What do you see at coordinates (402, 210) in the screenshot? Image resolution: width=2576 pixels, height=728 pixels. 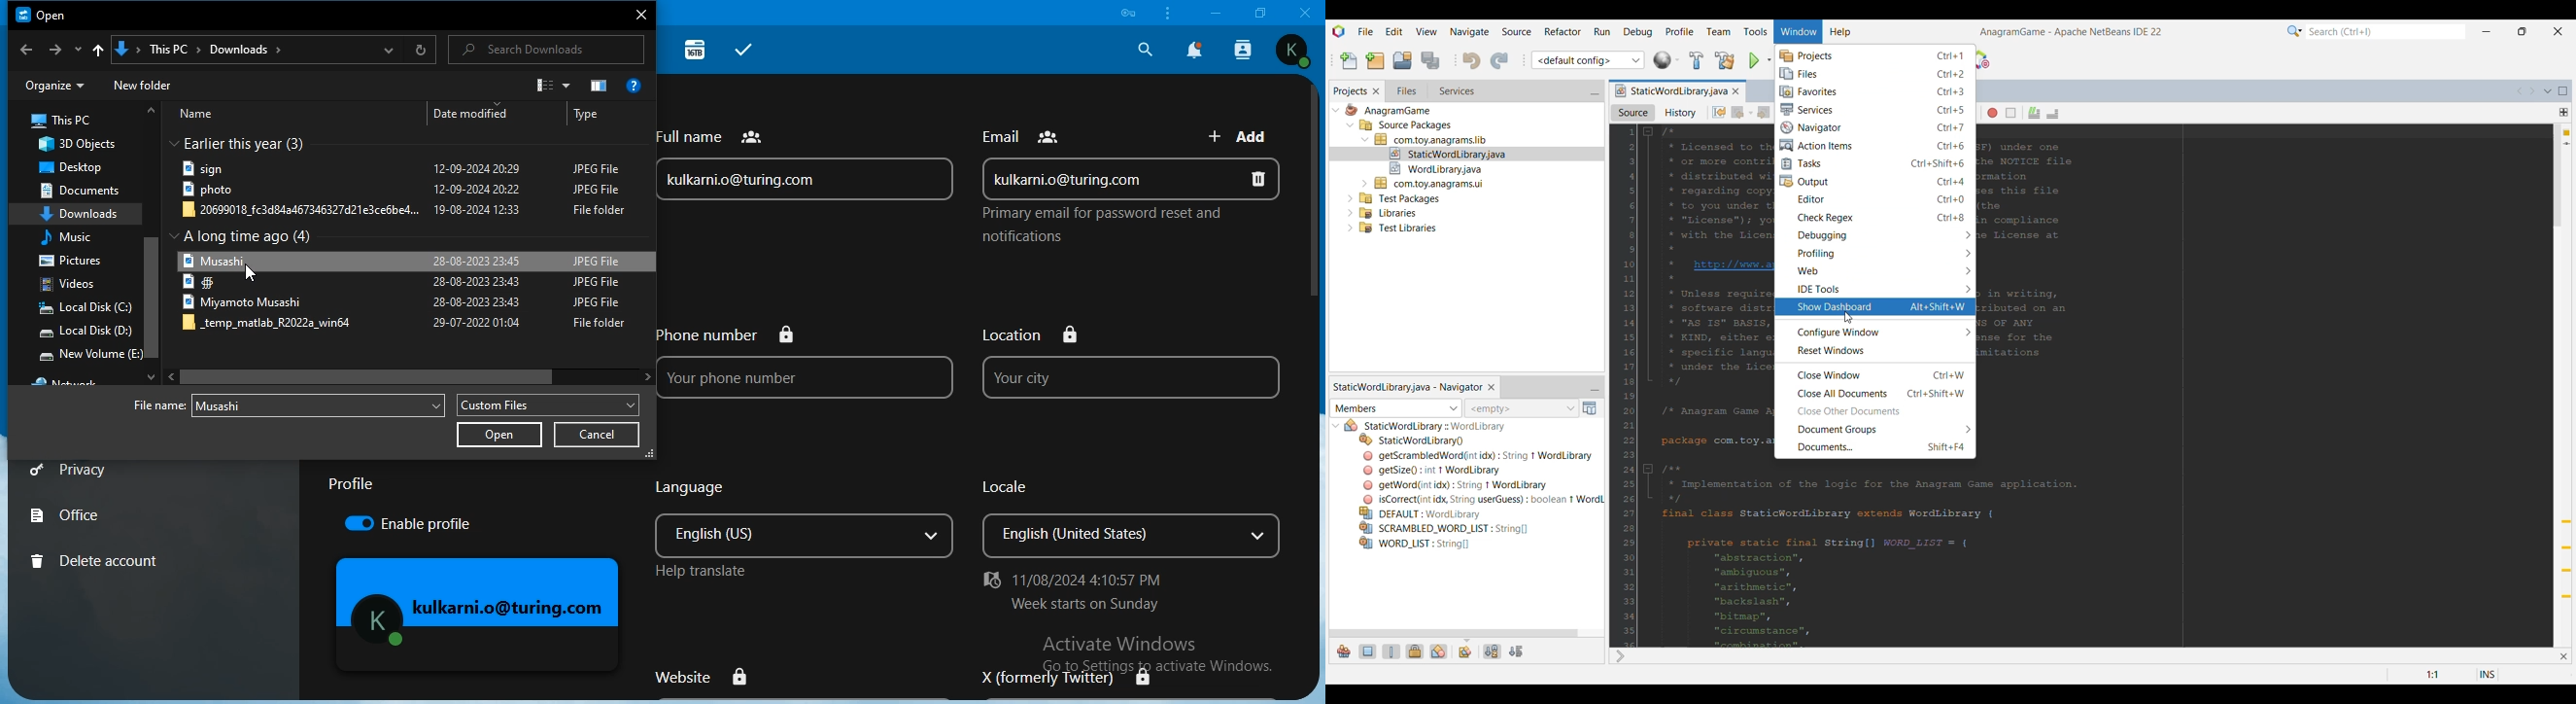 I see `ile` at bounding box center [402, 210].